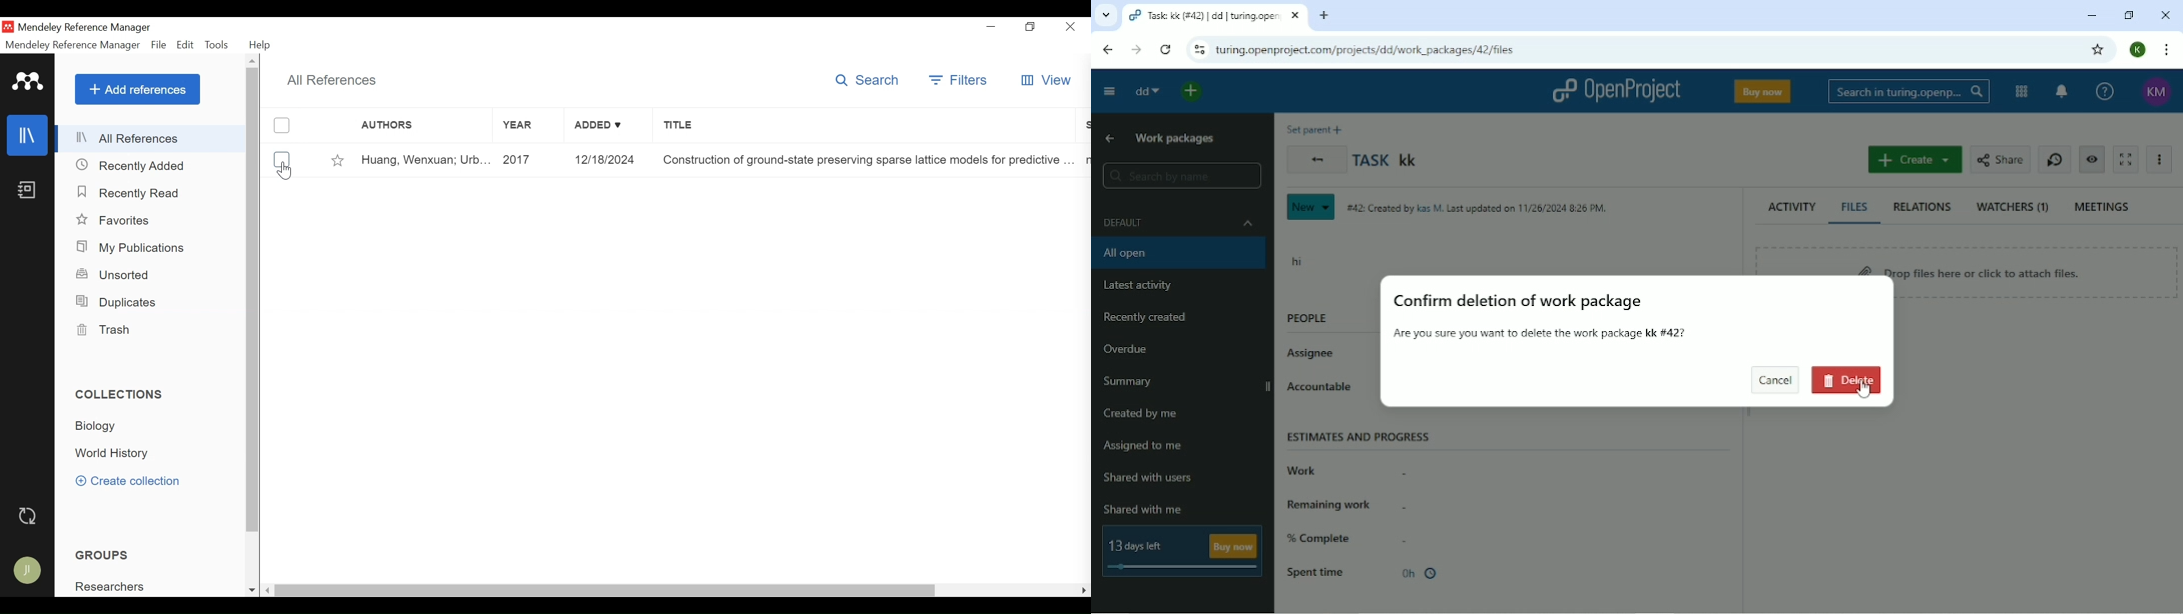 The image size is (2184, 616). I want to click on Recently created, so click(1147, 317).